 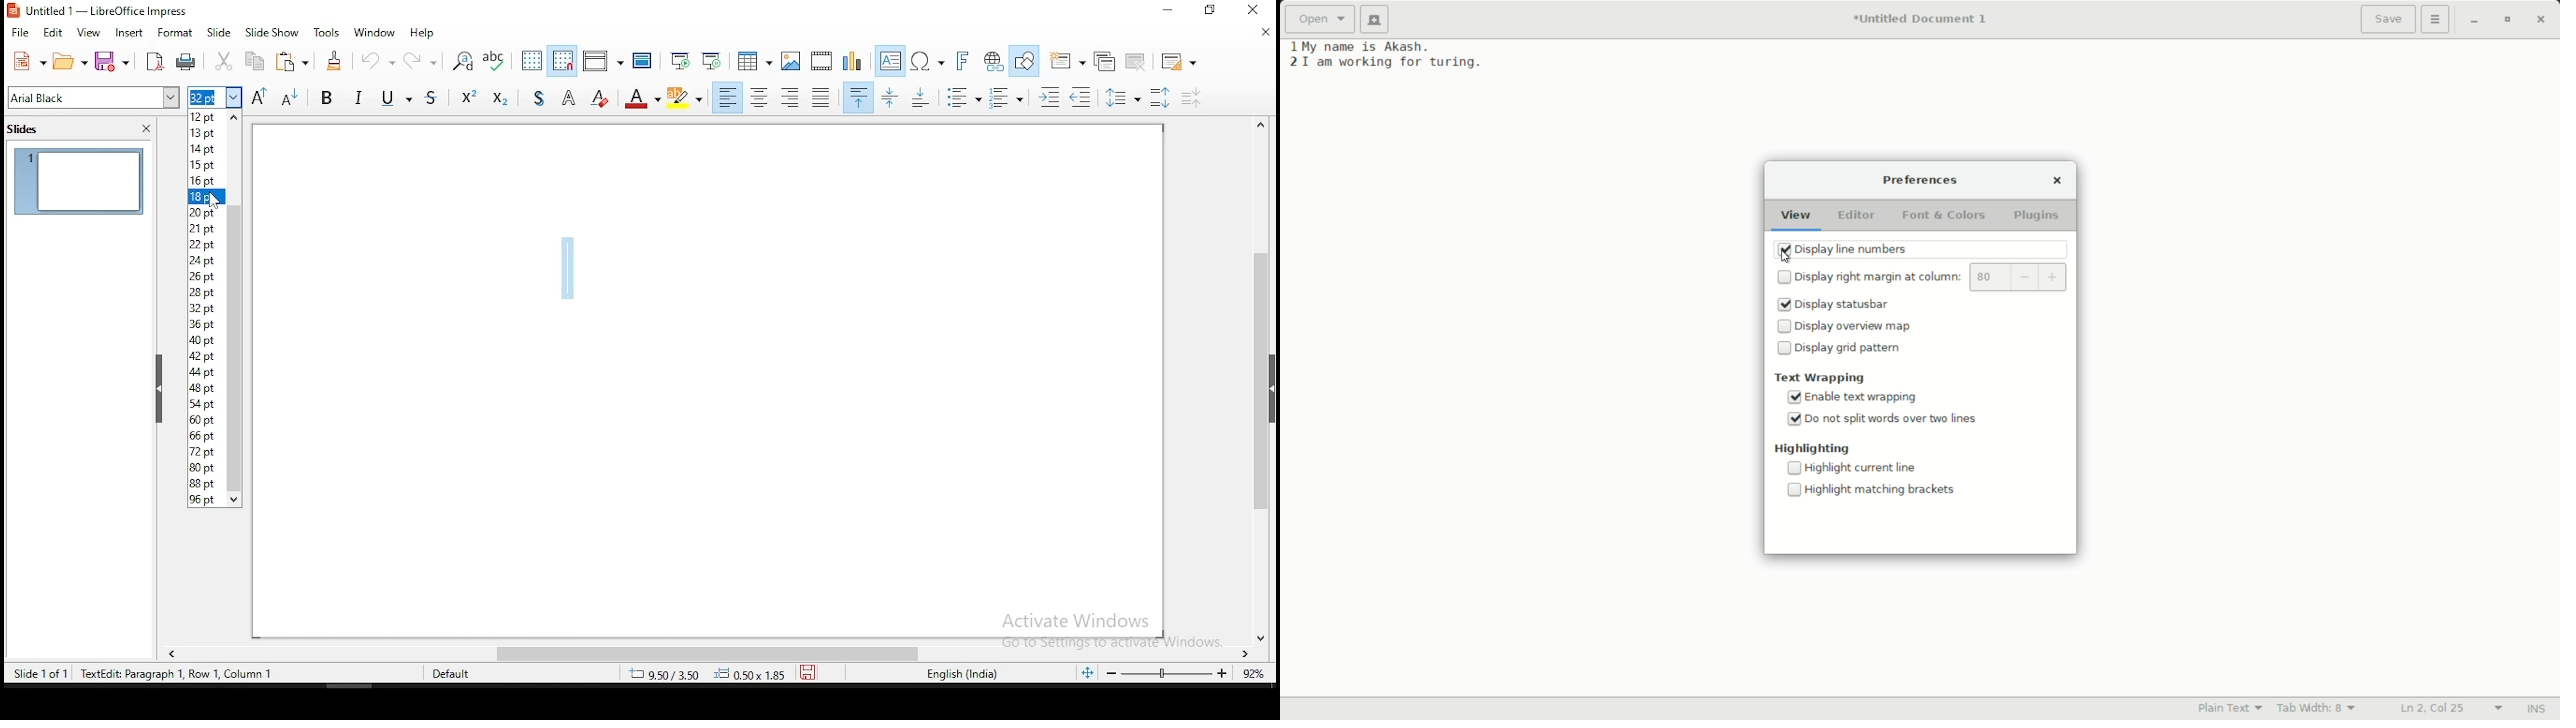 I want to click on Highlight Color, so click(x=685, y=98).